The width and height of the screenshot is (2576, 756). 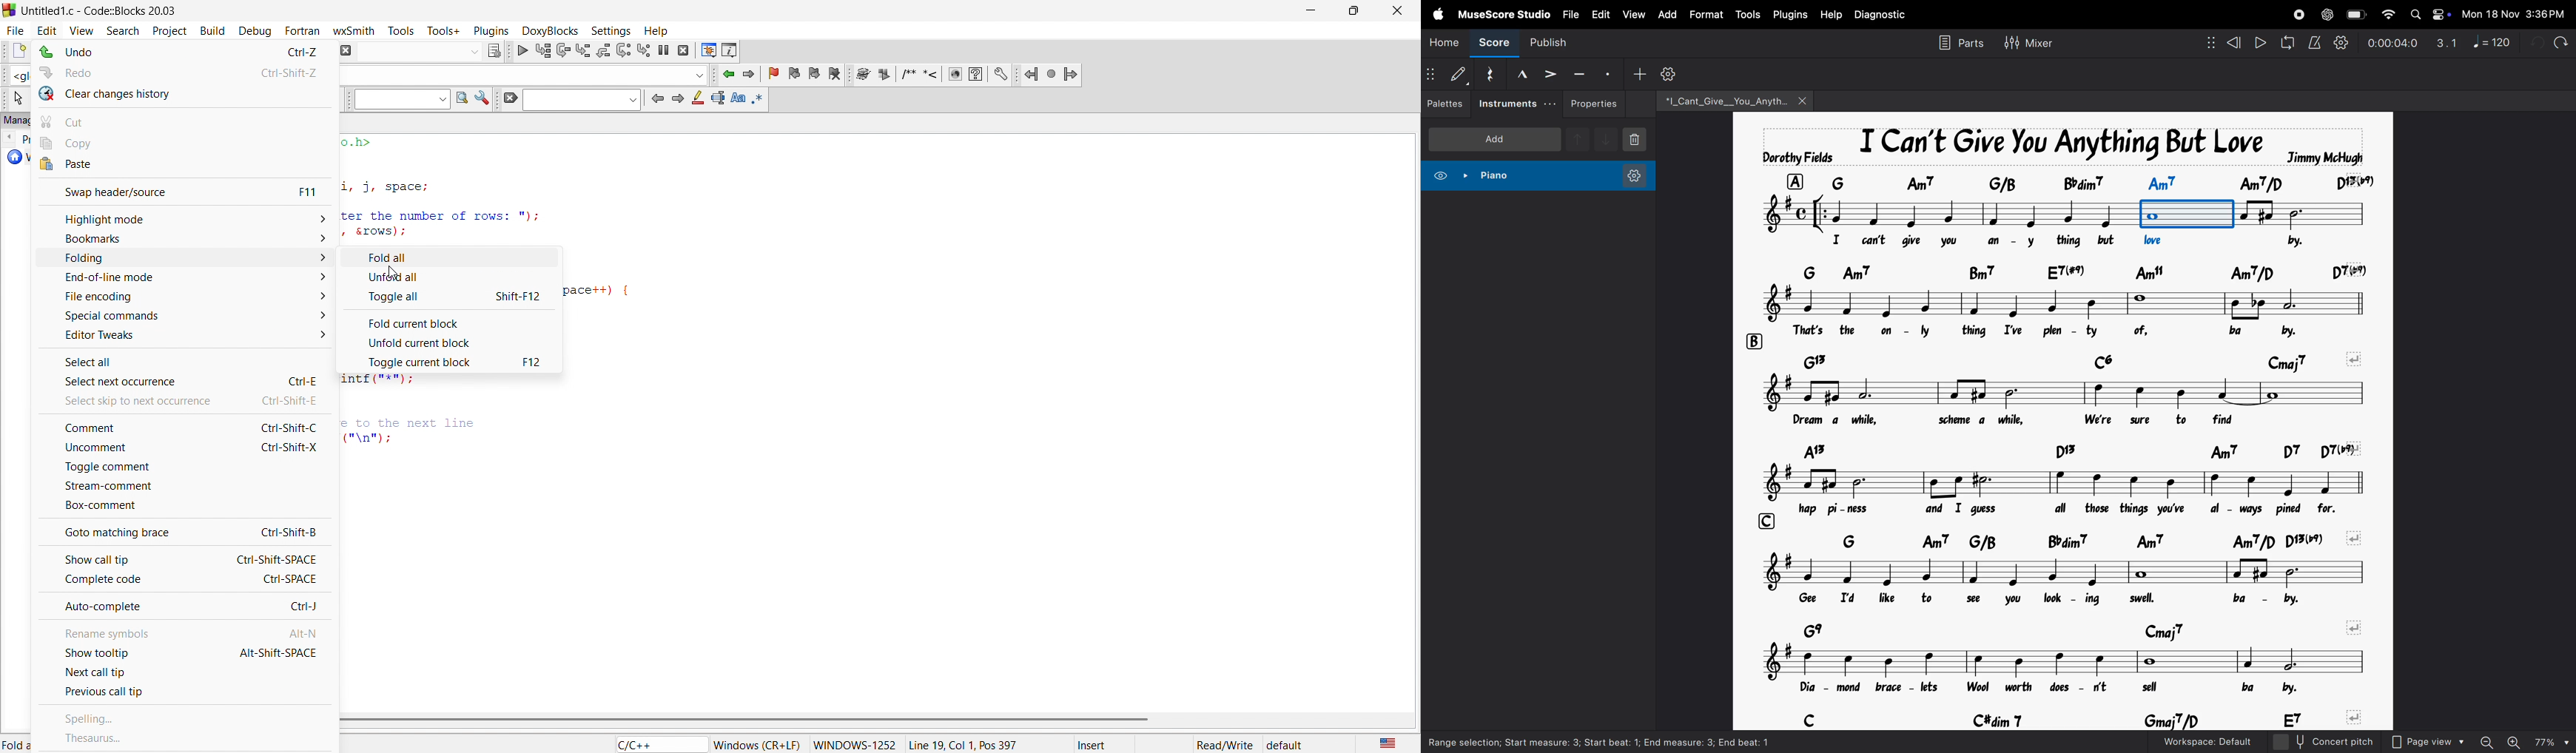 I want to click on select, so click(x=16, y=98).